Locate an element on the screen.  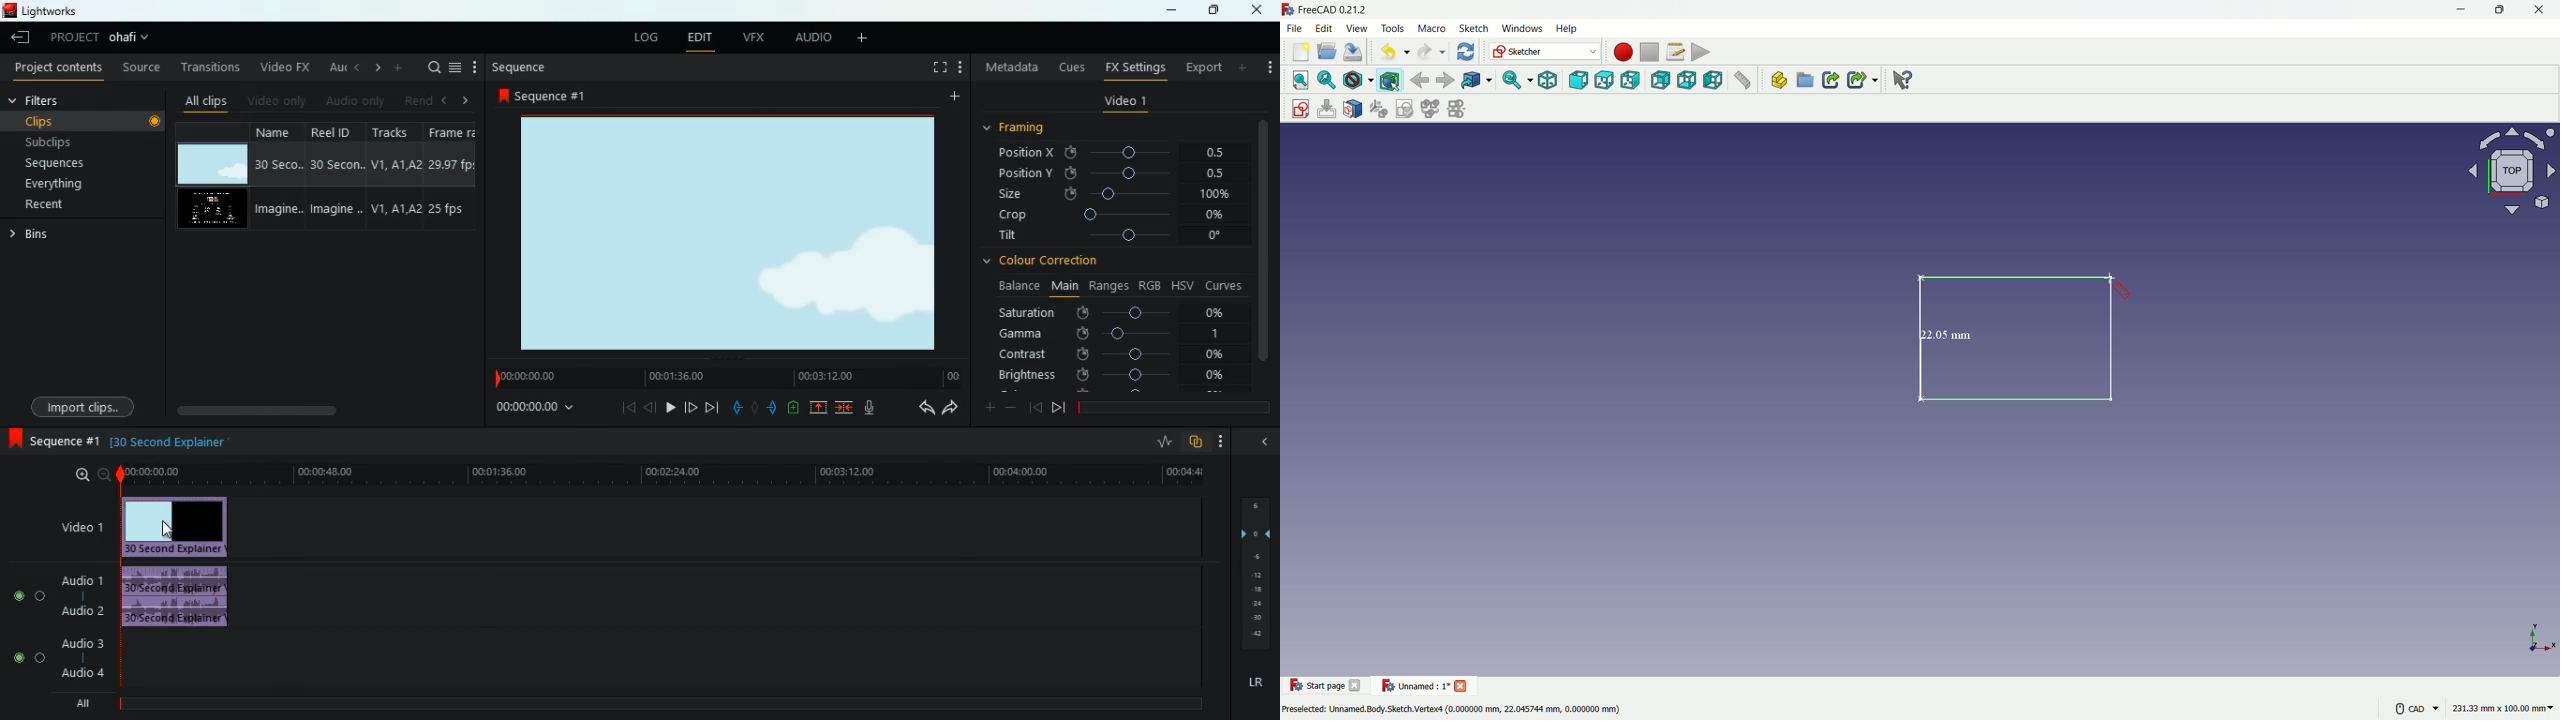
bounding box is located at coordinates (1391, 80).